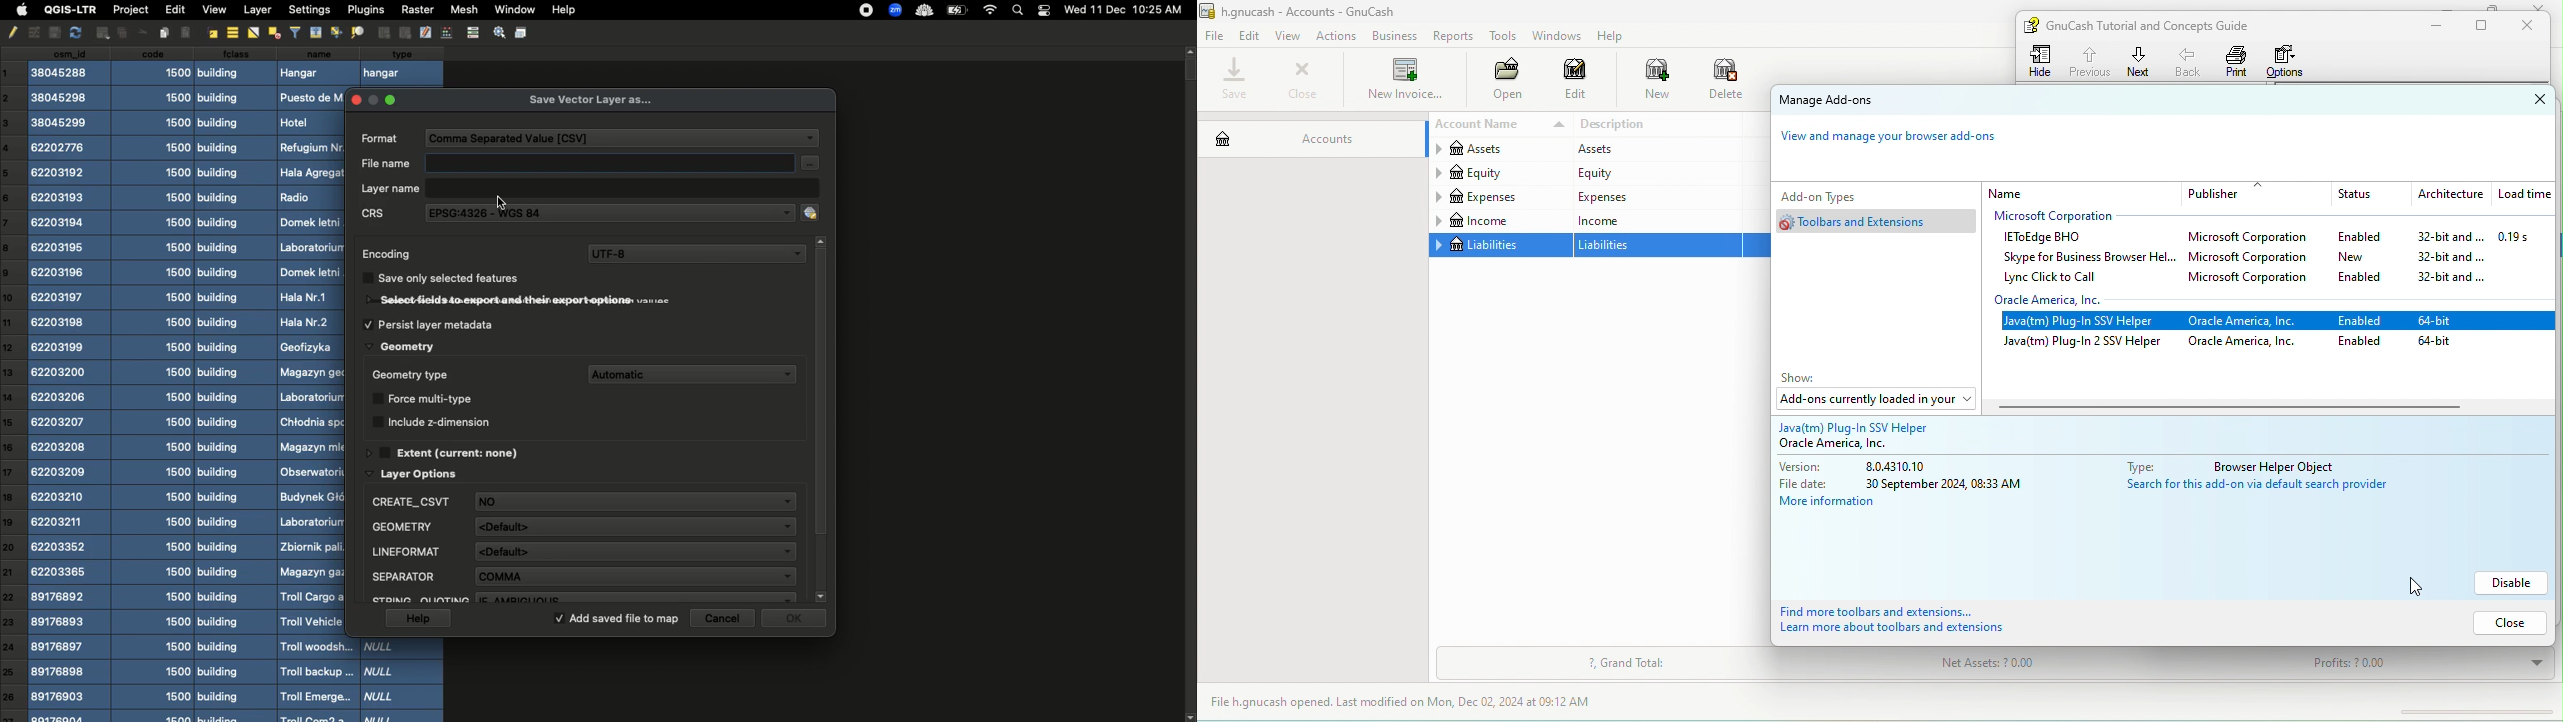 This screenshot has width=2576, height=728. Describe the element at coordinates (404, 33) in the screenshot. I see `Ungroup Objects` at that location.